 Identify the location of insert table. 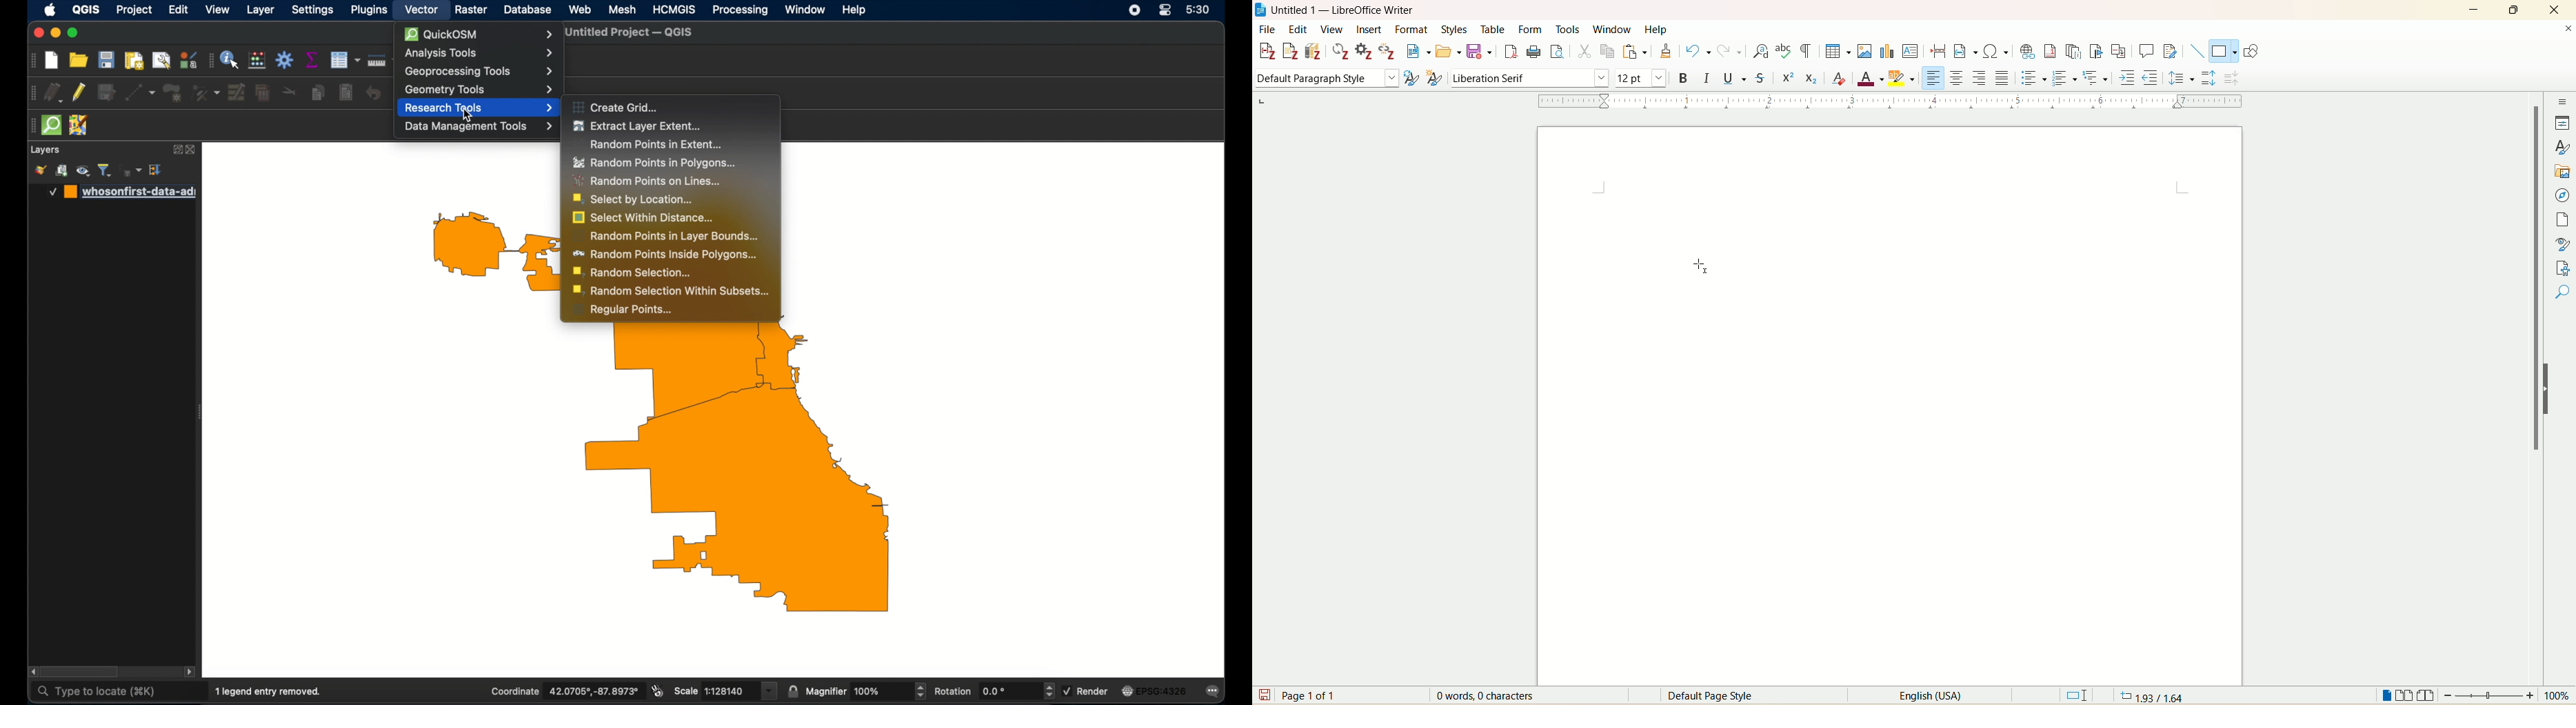
(1838, 50).